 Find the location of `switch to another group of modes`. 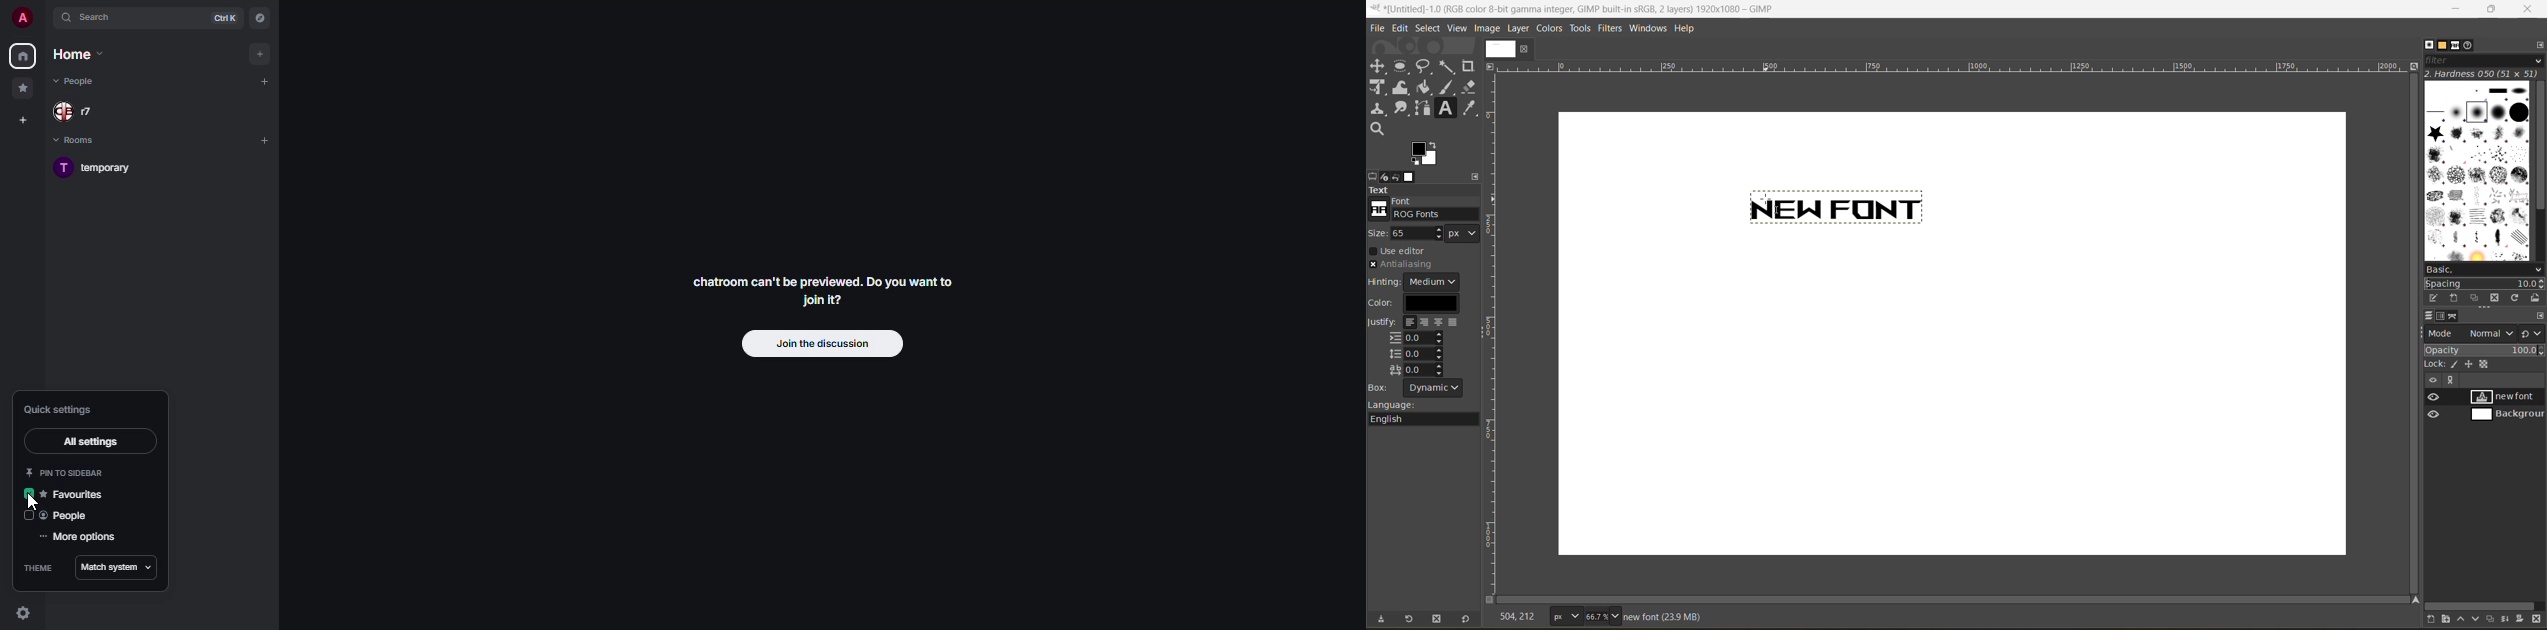

switch to another group of modes is located at coordinates (2534, 334).